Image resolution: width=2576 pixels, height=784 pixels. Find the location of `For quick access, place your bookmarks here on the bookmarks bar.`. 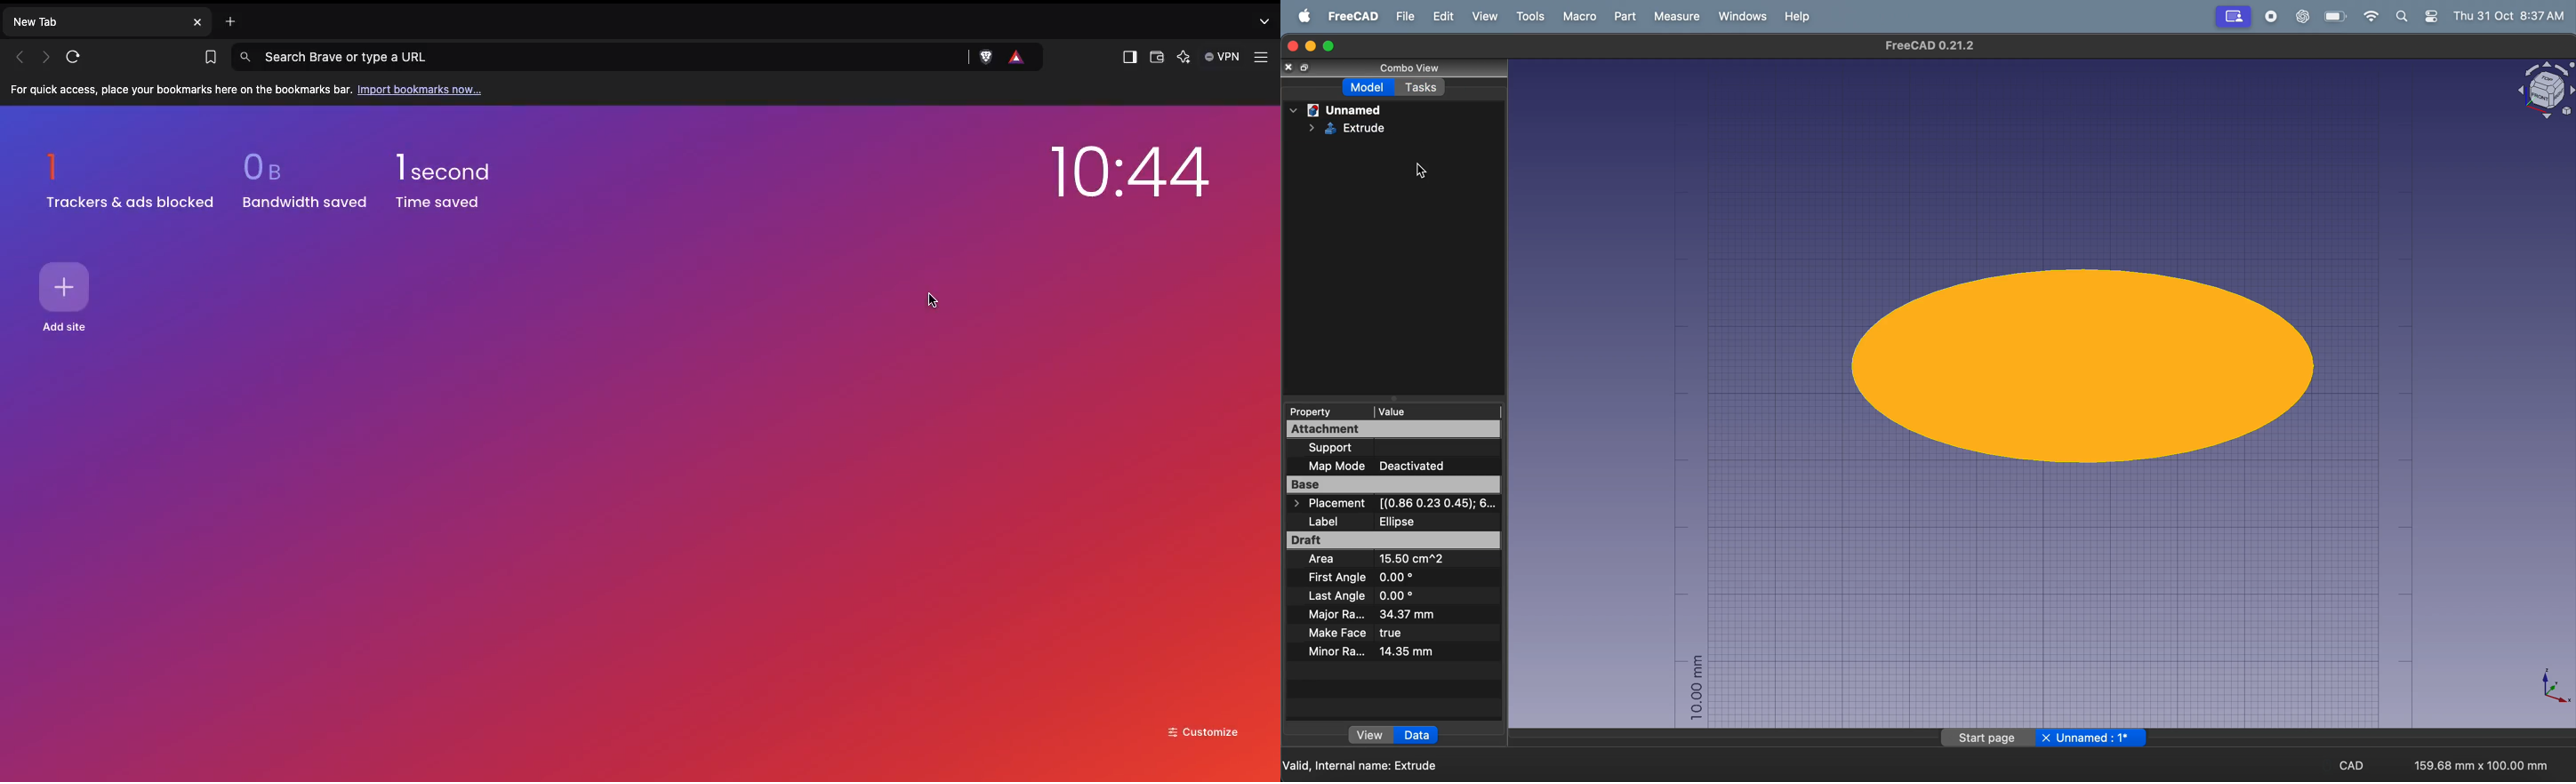

For quick access, place your bookmarks here on the bookmarks bar. is located at coordinates (181, 91).